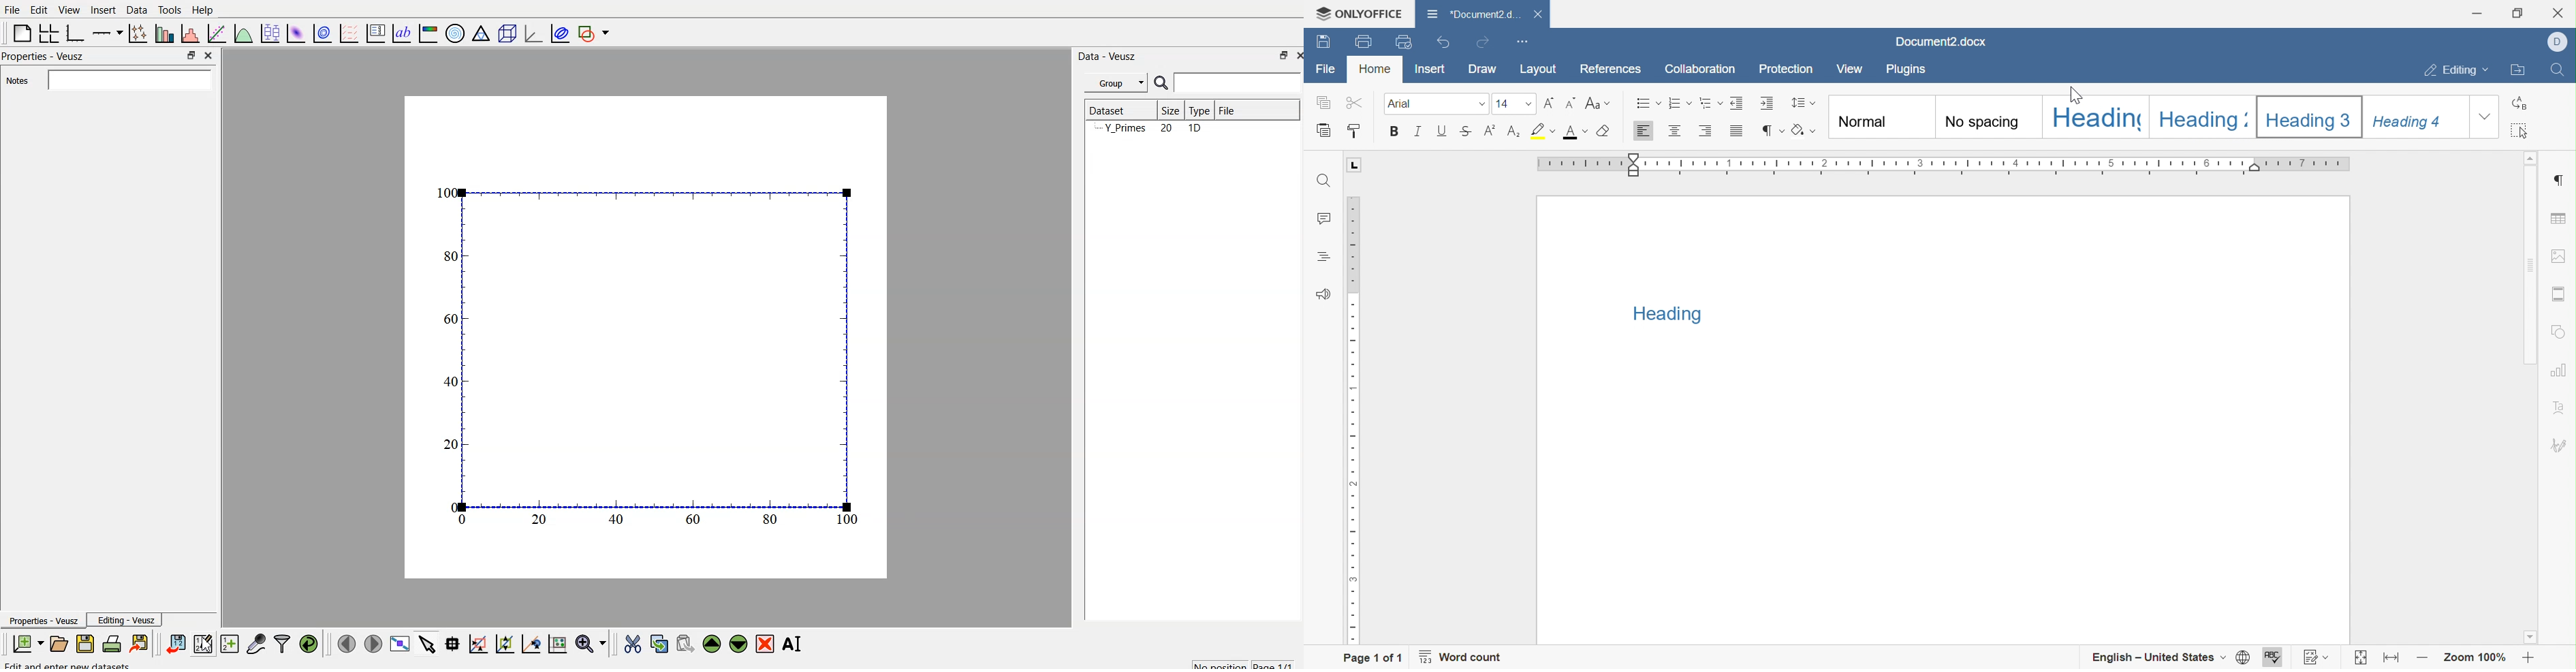  Describe the element at coordinates (1323, 102) in the screenshot. I see `Copy` at that location.